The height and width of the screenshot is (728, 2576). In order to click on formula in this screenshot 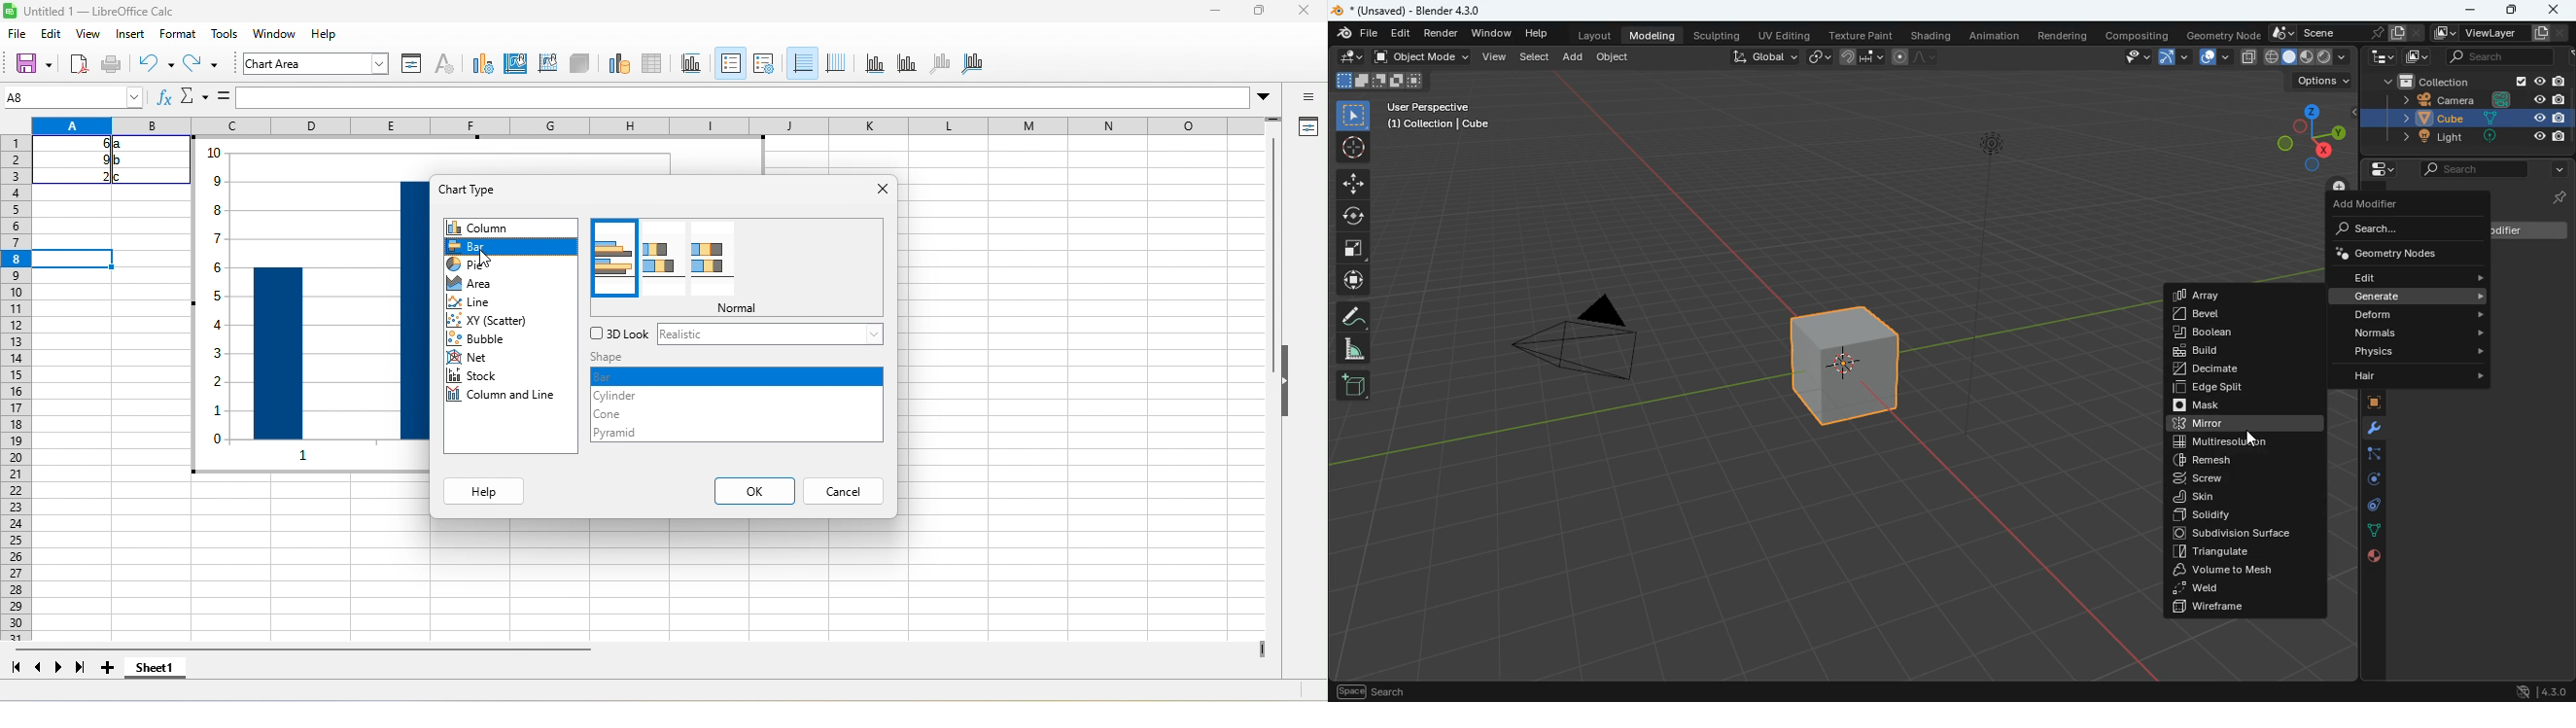, I will do `click(222, 97)`.